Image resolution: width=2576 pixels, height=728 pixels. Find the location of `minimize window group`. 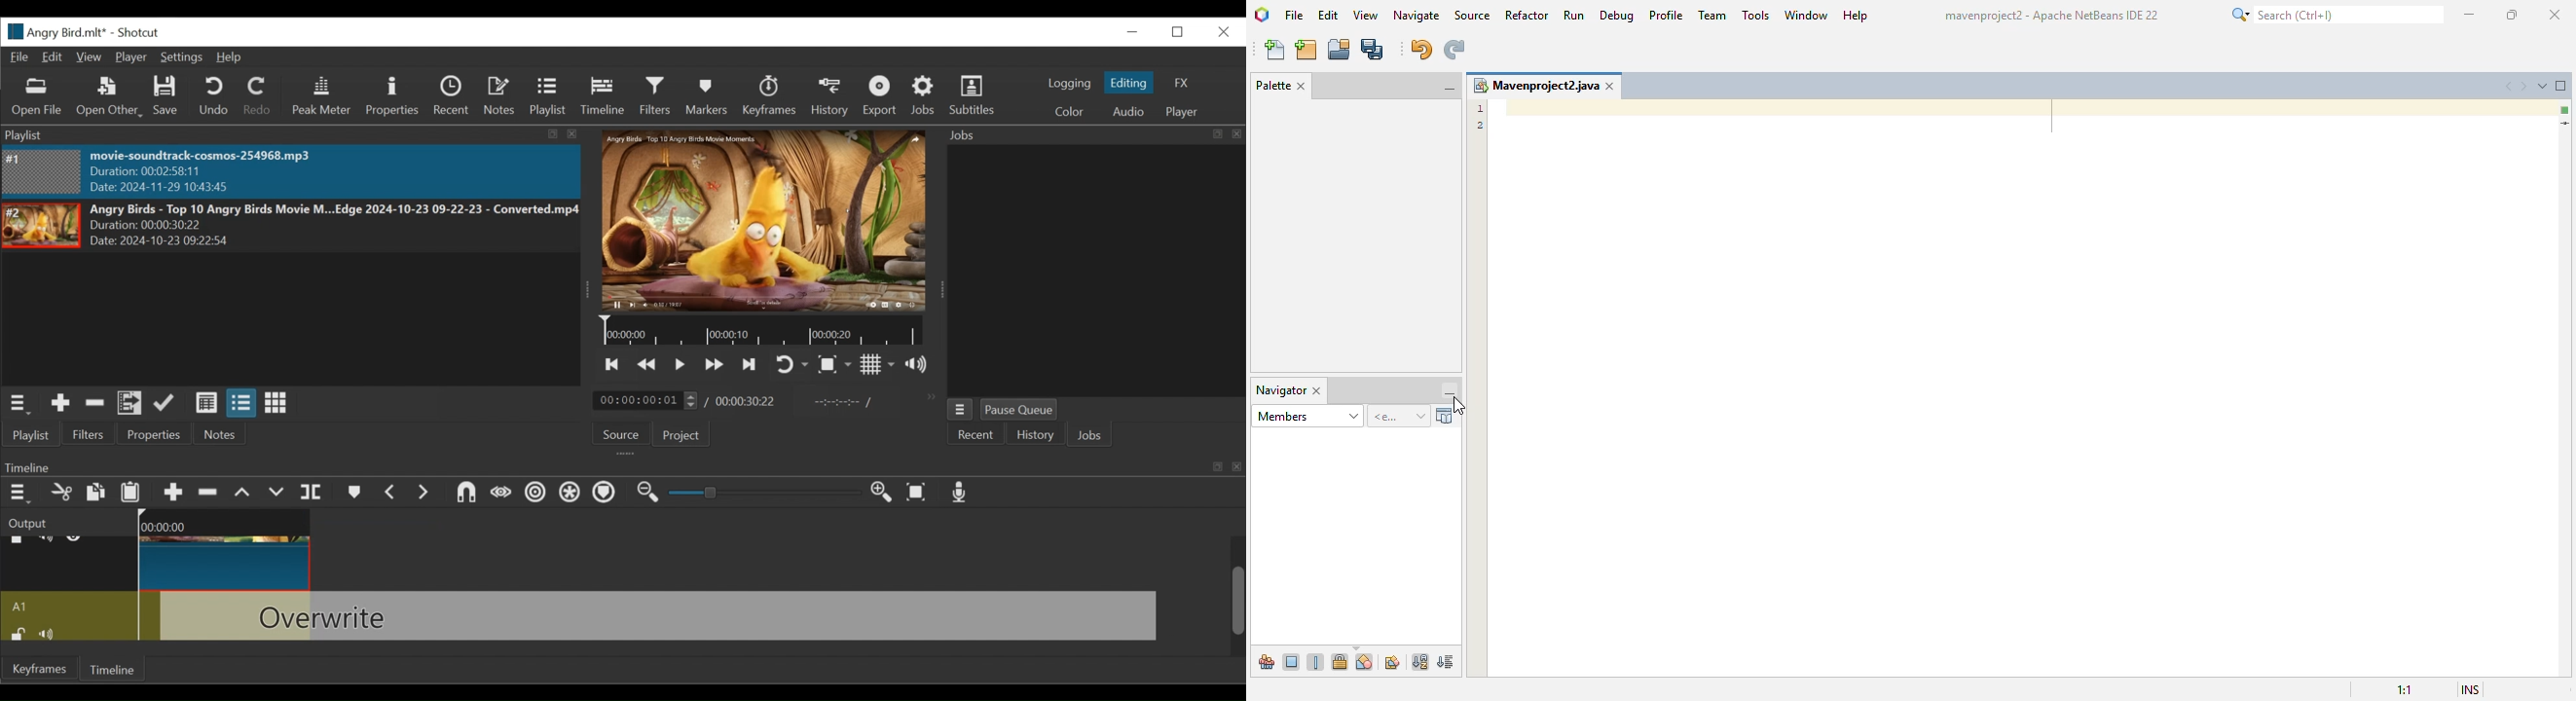

minimize window group is located at coordinates (1448, 90).